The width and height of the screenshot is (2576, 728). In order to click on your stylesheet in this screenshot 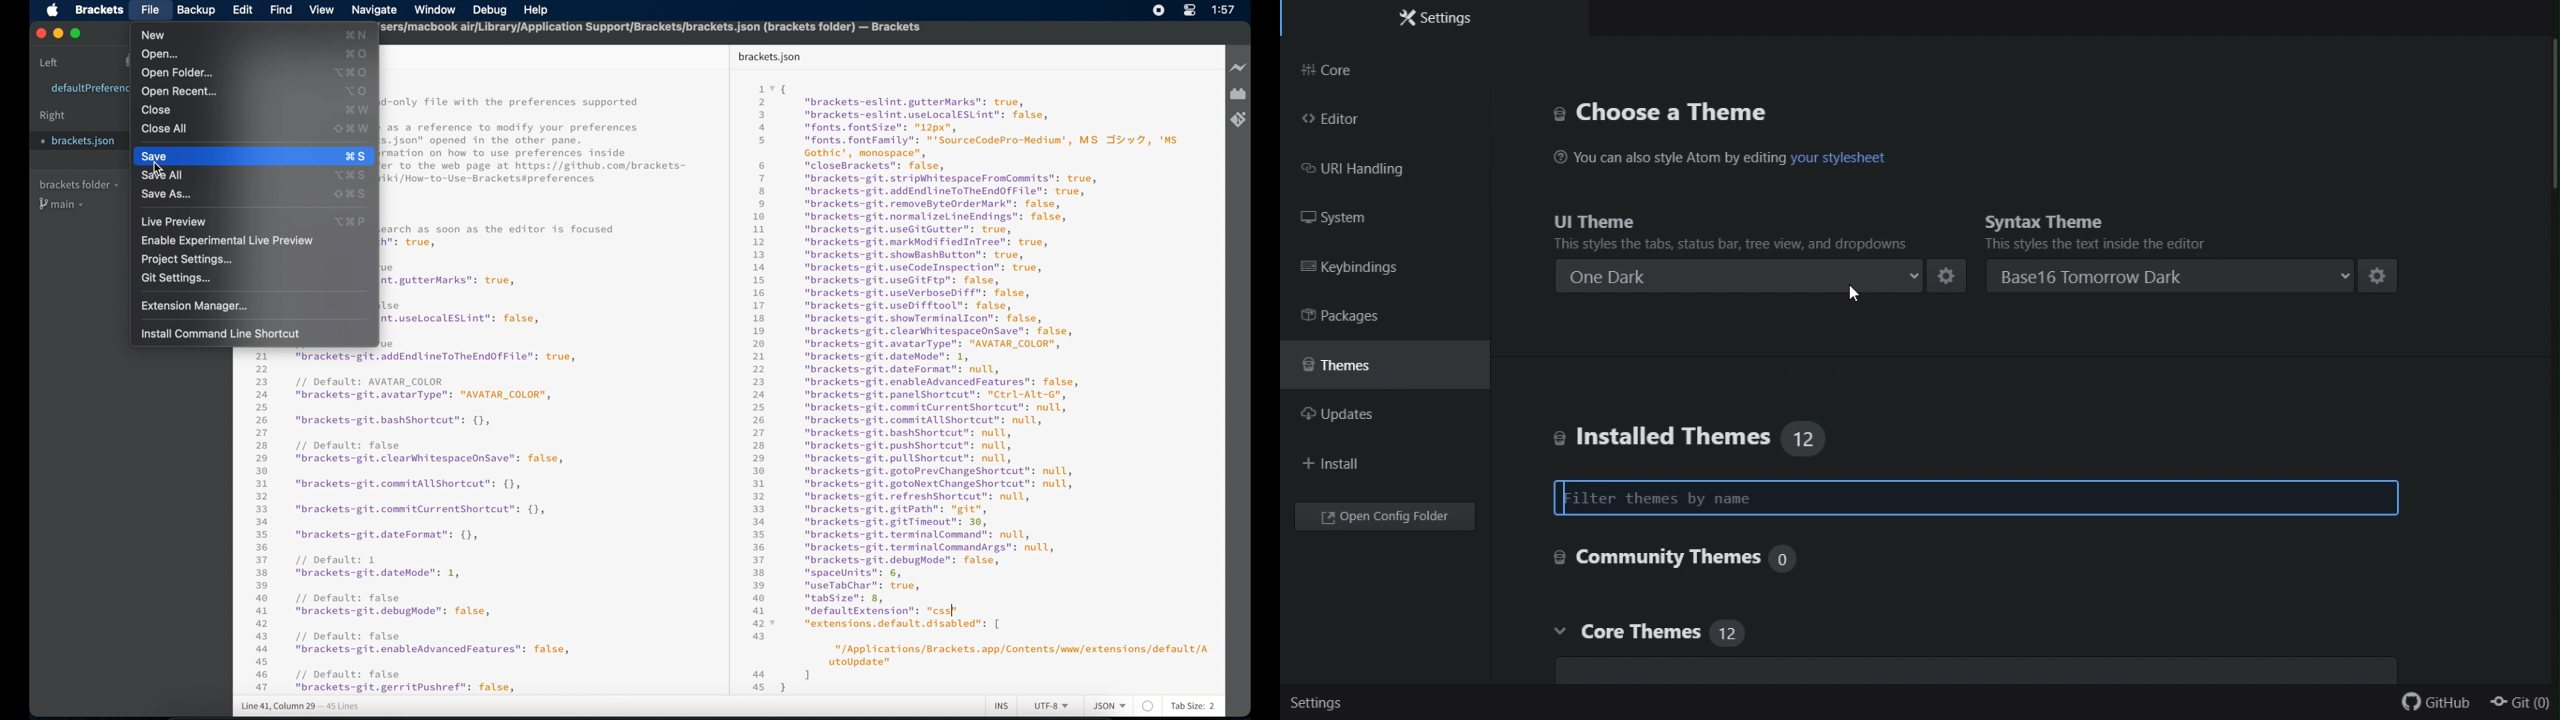, I will do `click(1839, 158)`.